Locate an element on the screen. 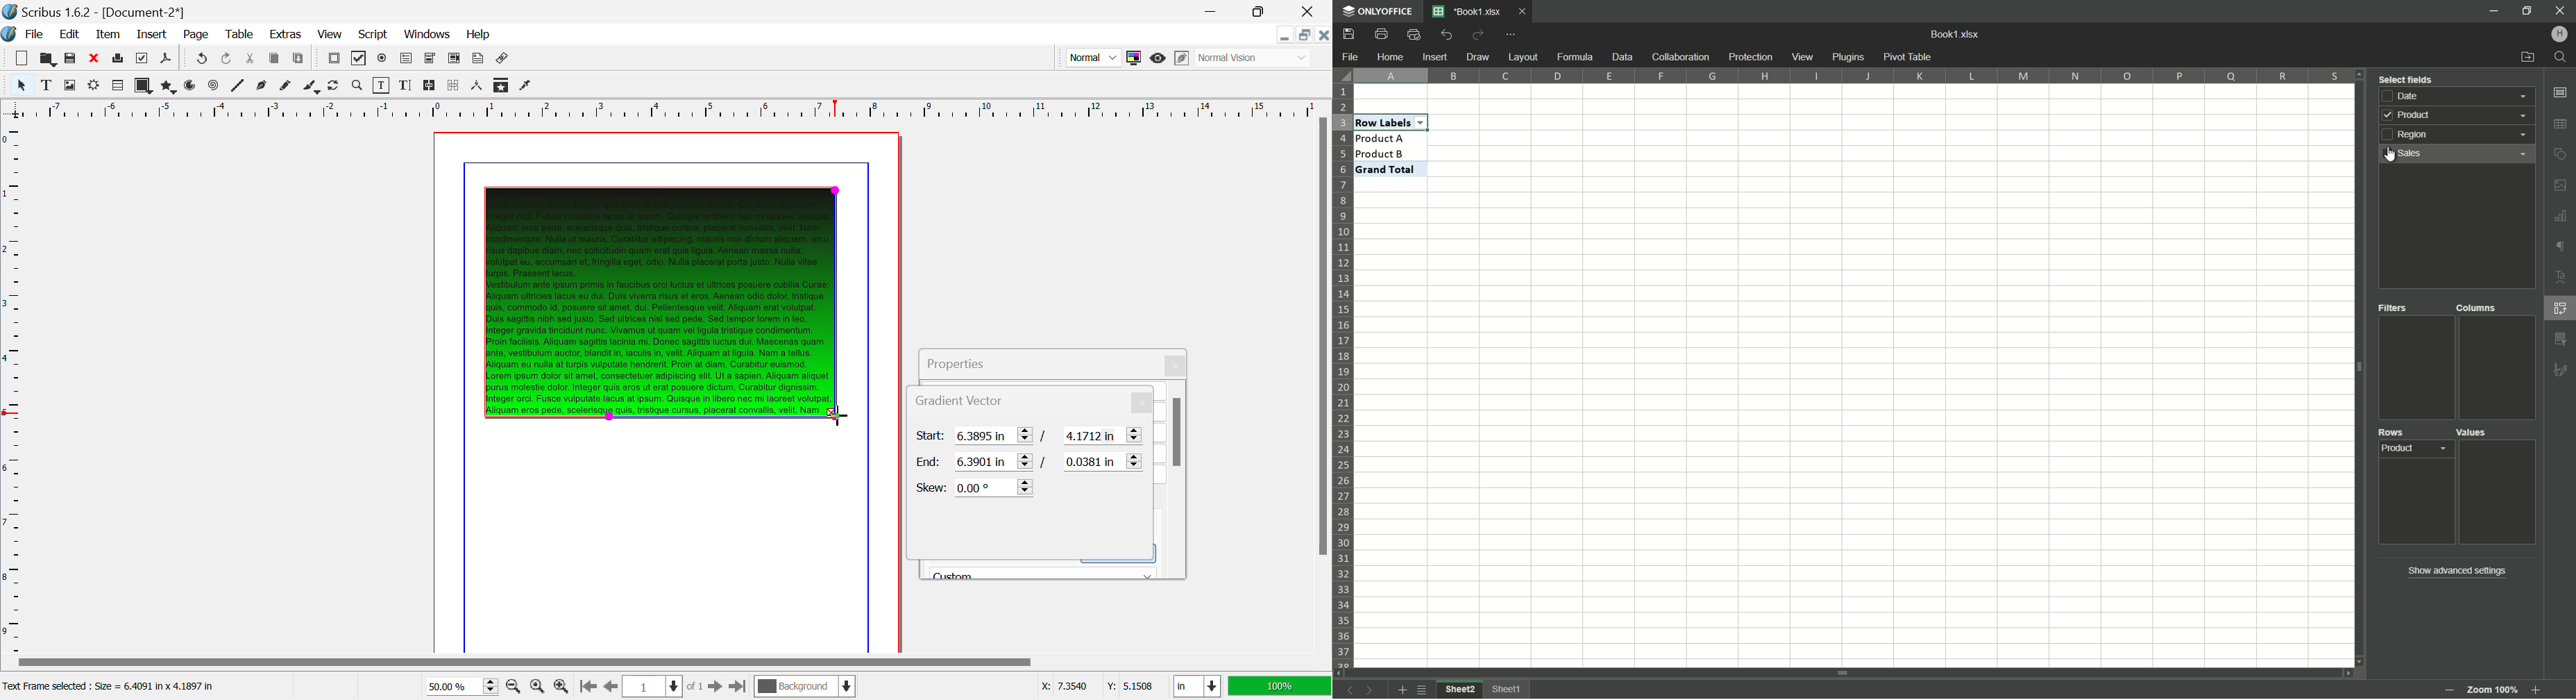 This screenshot has width=2576, height=700. Quick print is located at coordinates (1413, 36).